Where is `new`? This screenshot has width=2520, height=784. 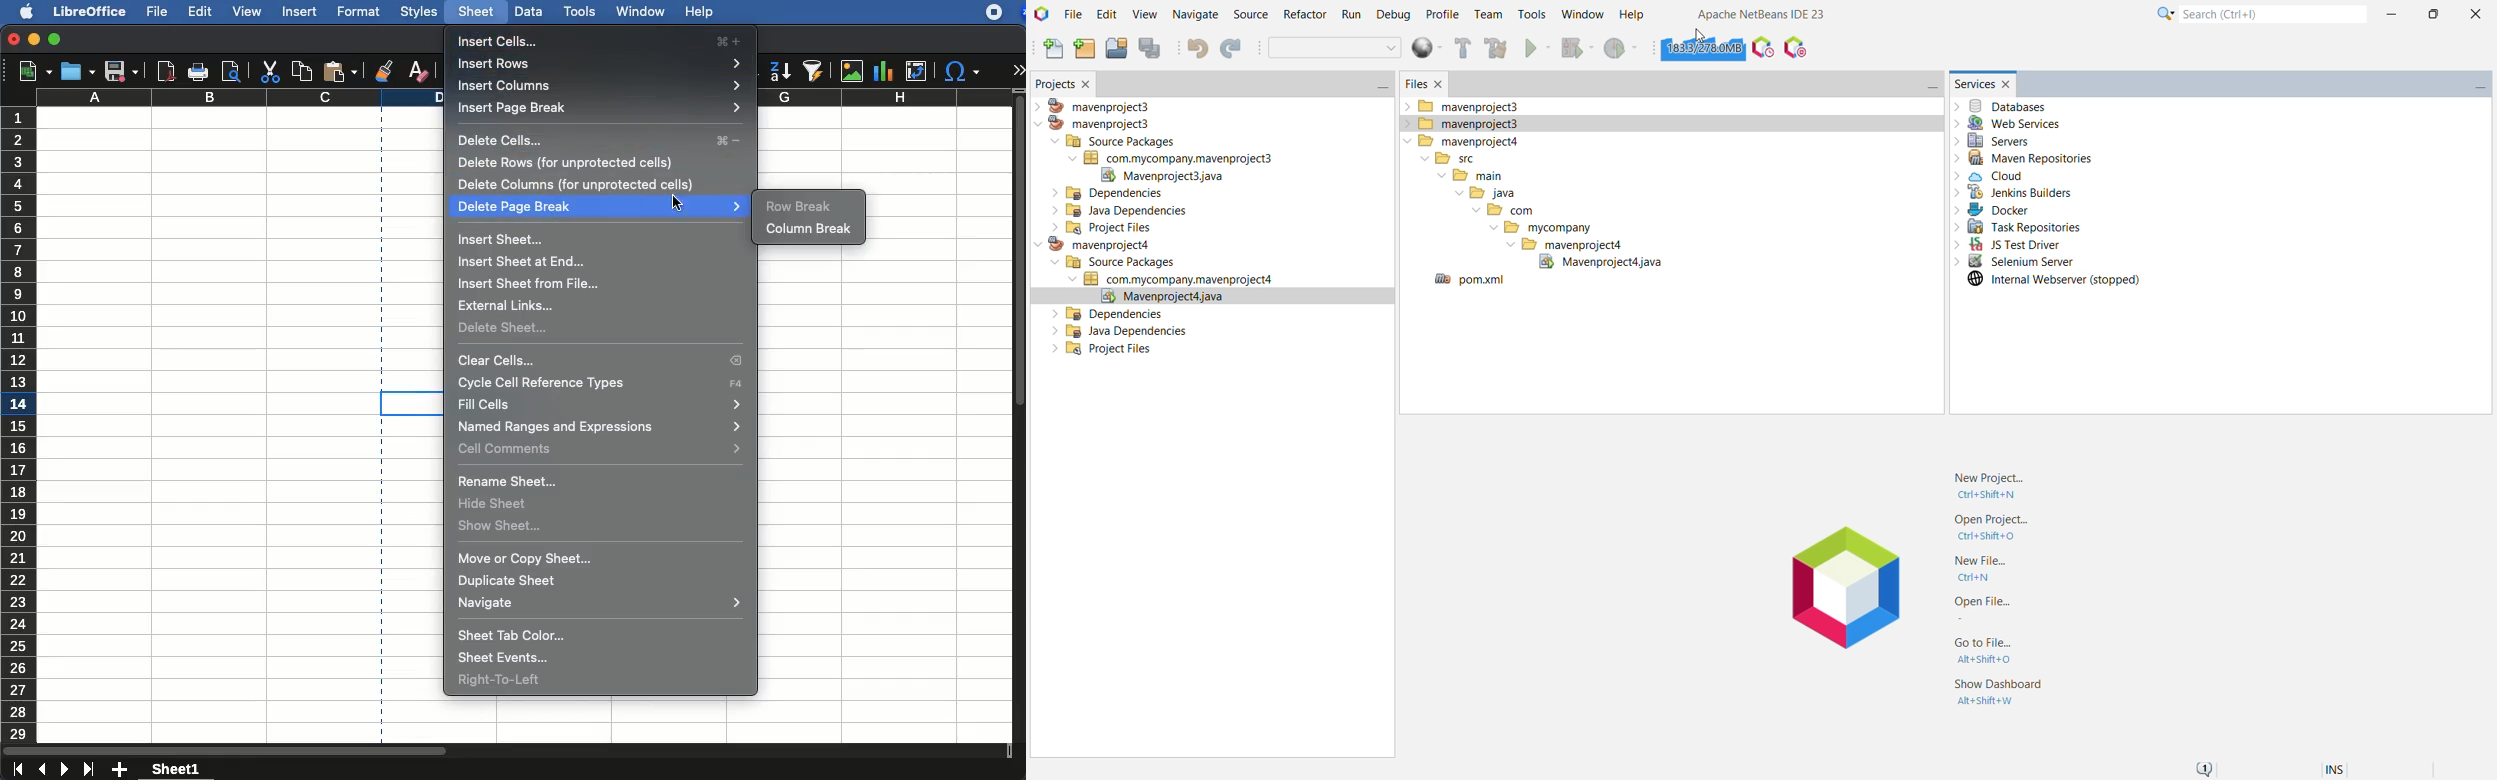 new is located at coordinates (29, 73).